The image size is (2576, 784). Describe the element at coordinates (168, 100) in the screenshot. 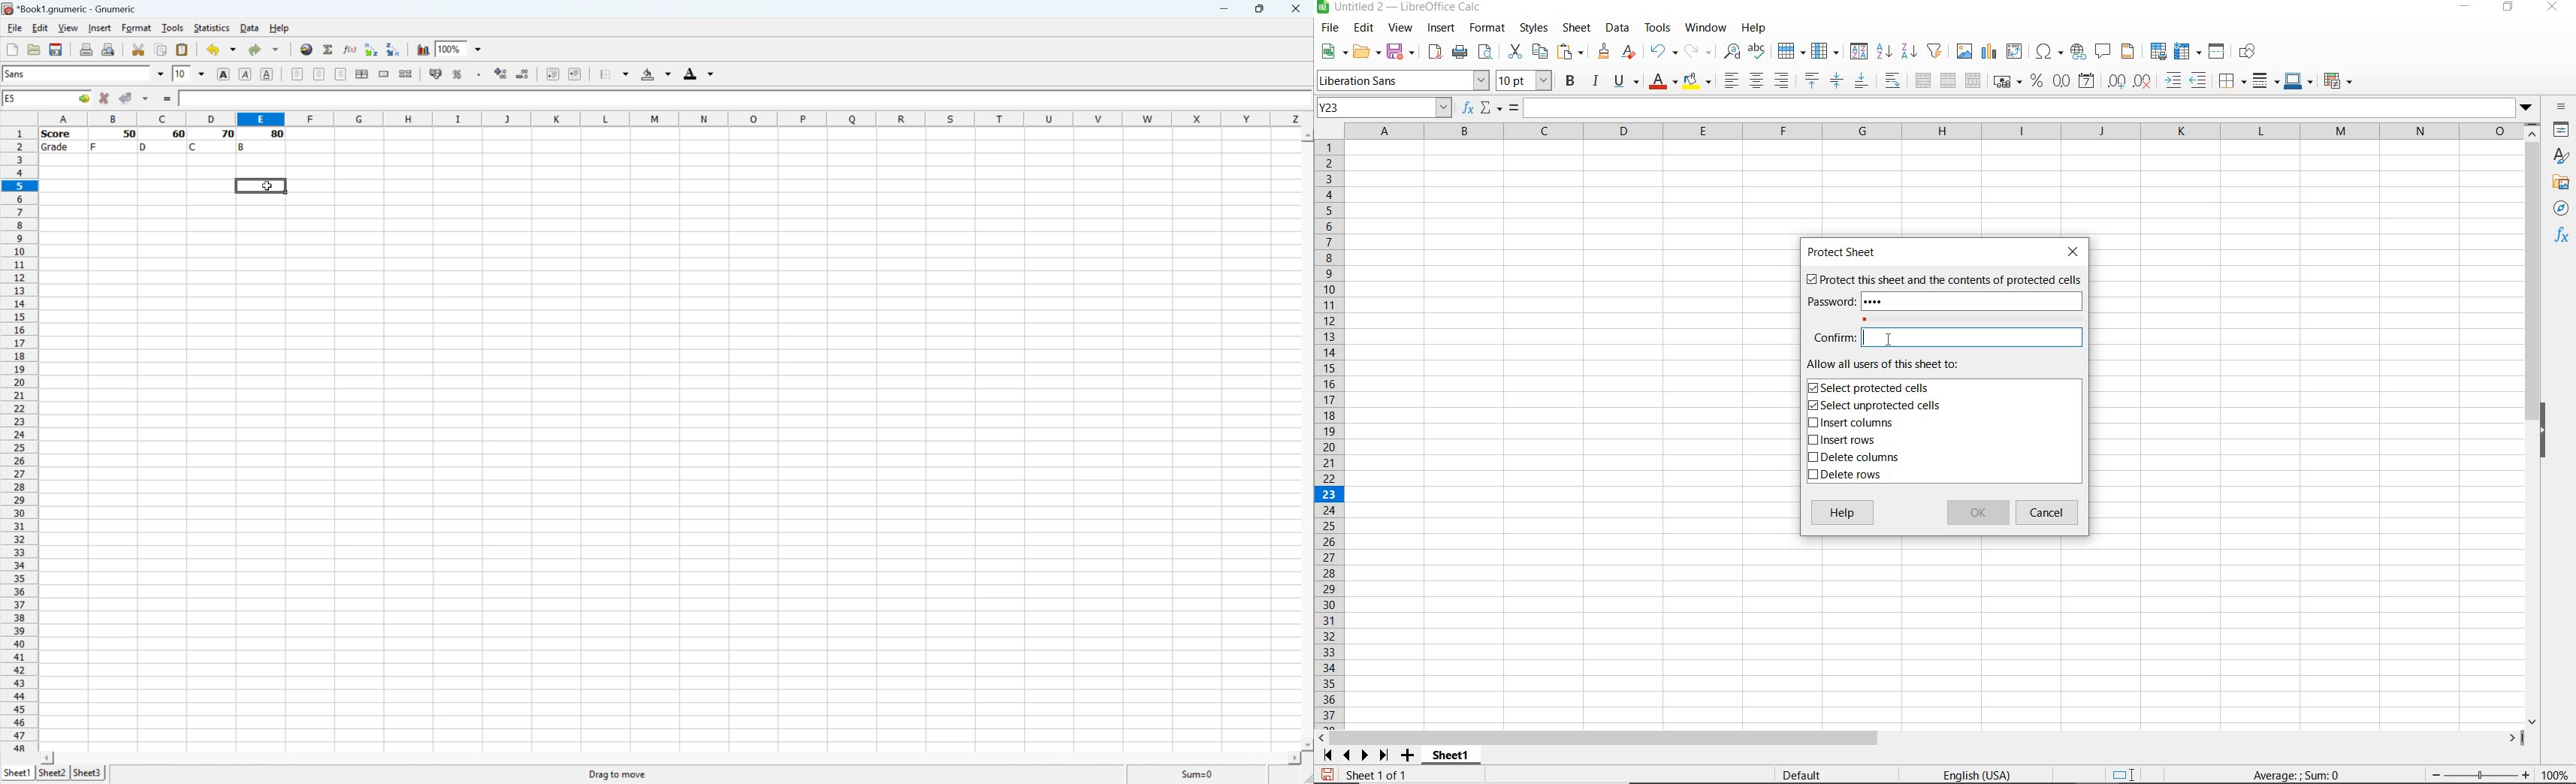

I see `Enter formula` at that location.